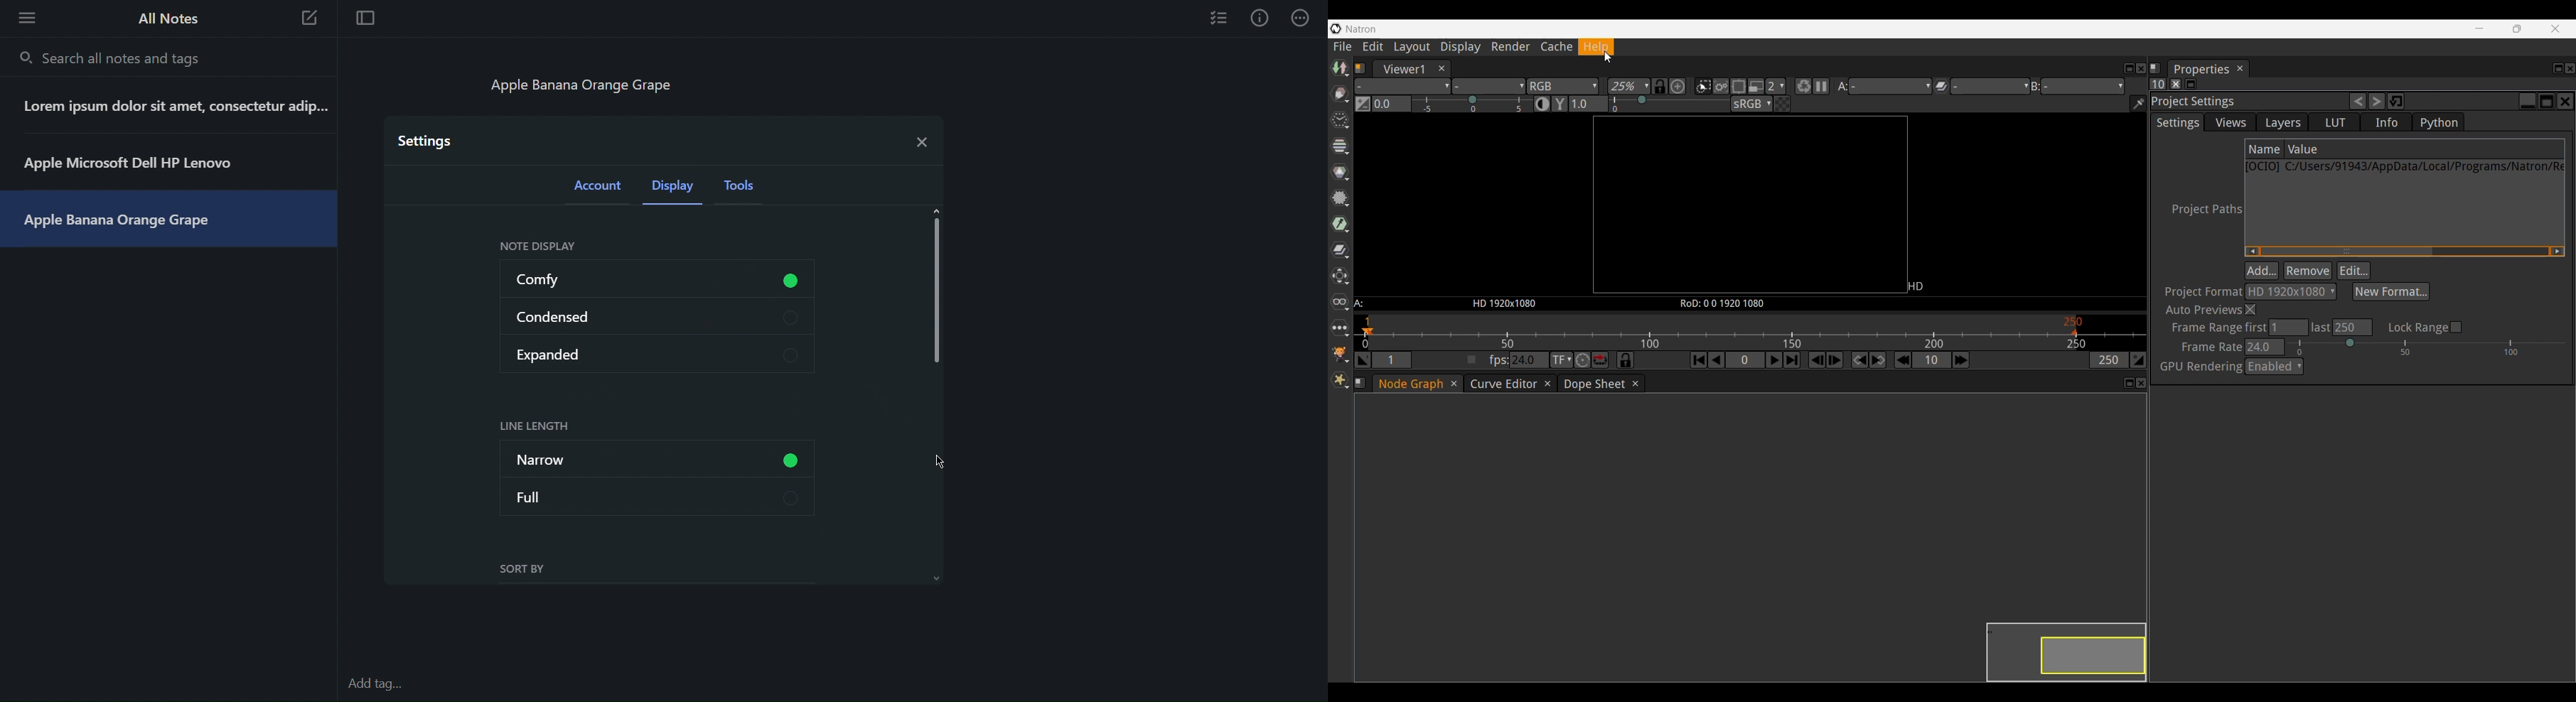 The width and height of the screenshot is (2576, 728). Describe the element at coordinates (2141, 68) in the screenshot. I see `Close pane 1` at that location.